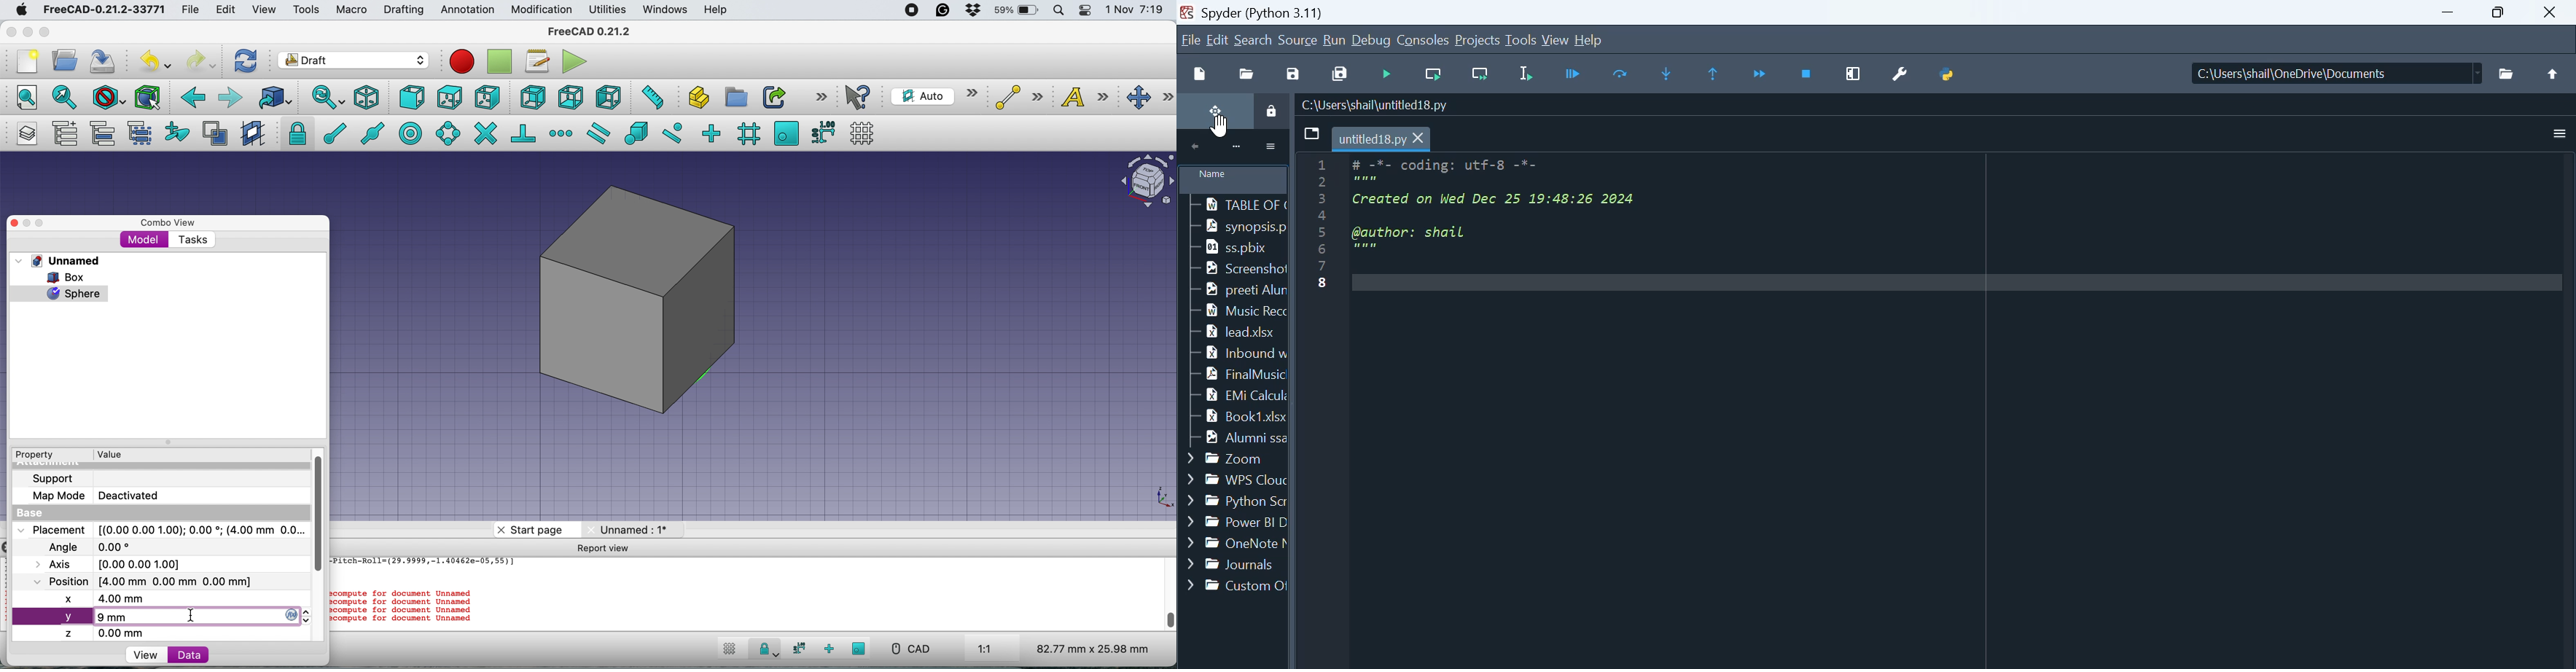 The width and height of the screenshot is (2576, 672). I want to click on windows, so click(667, 9).